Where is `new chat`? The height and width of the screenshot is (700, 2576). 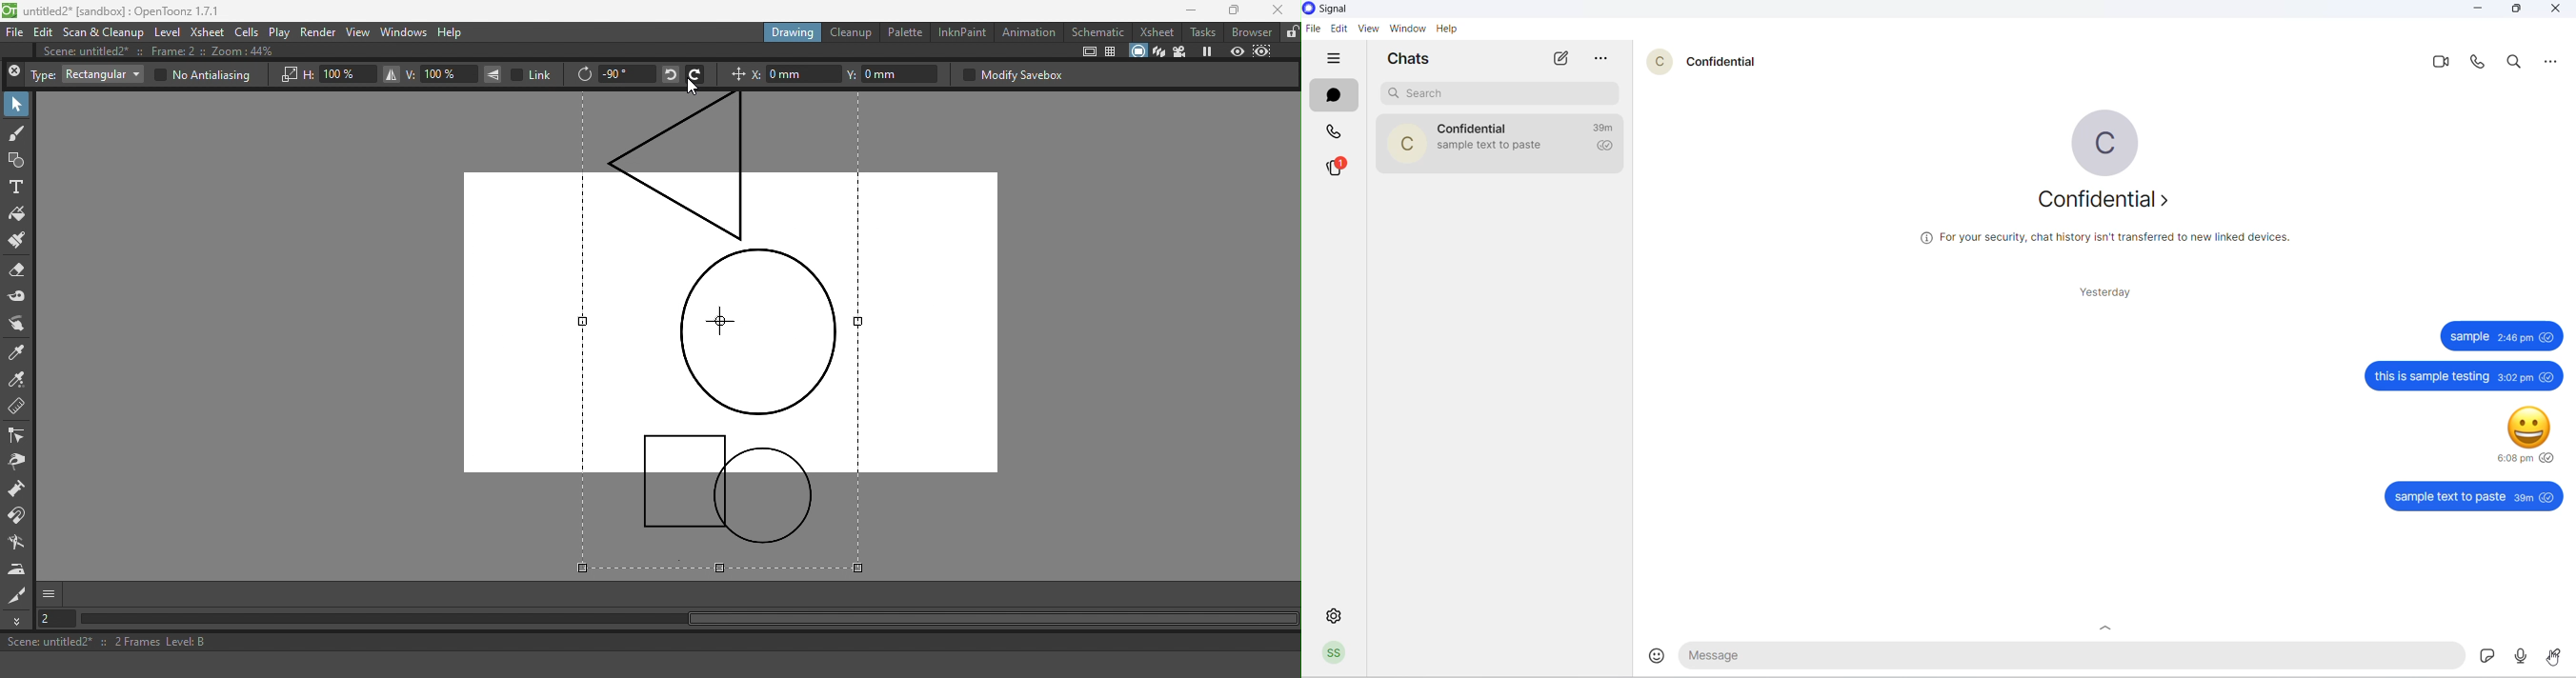 new chat is located at coordinates (1563, 59).